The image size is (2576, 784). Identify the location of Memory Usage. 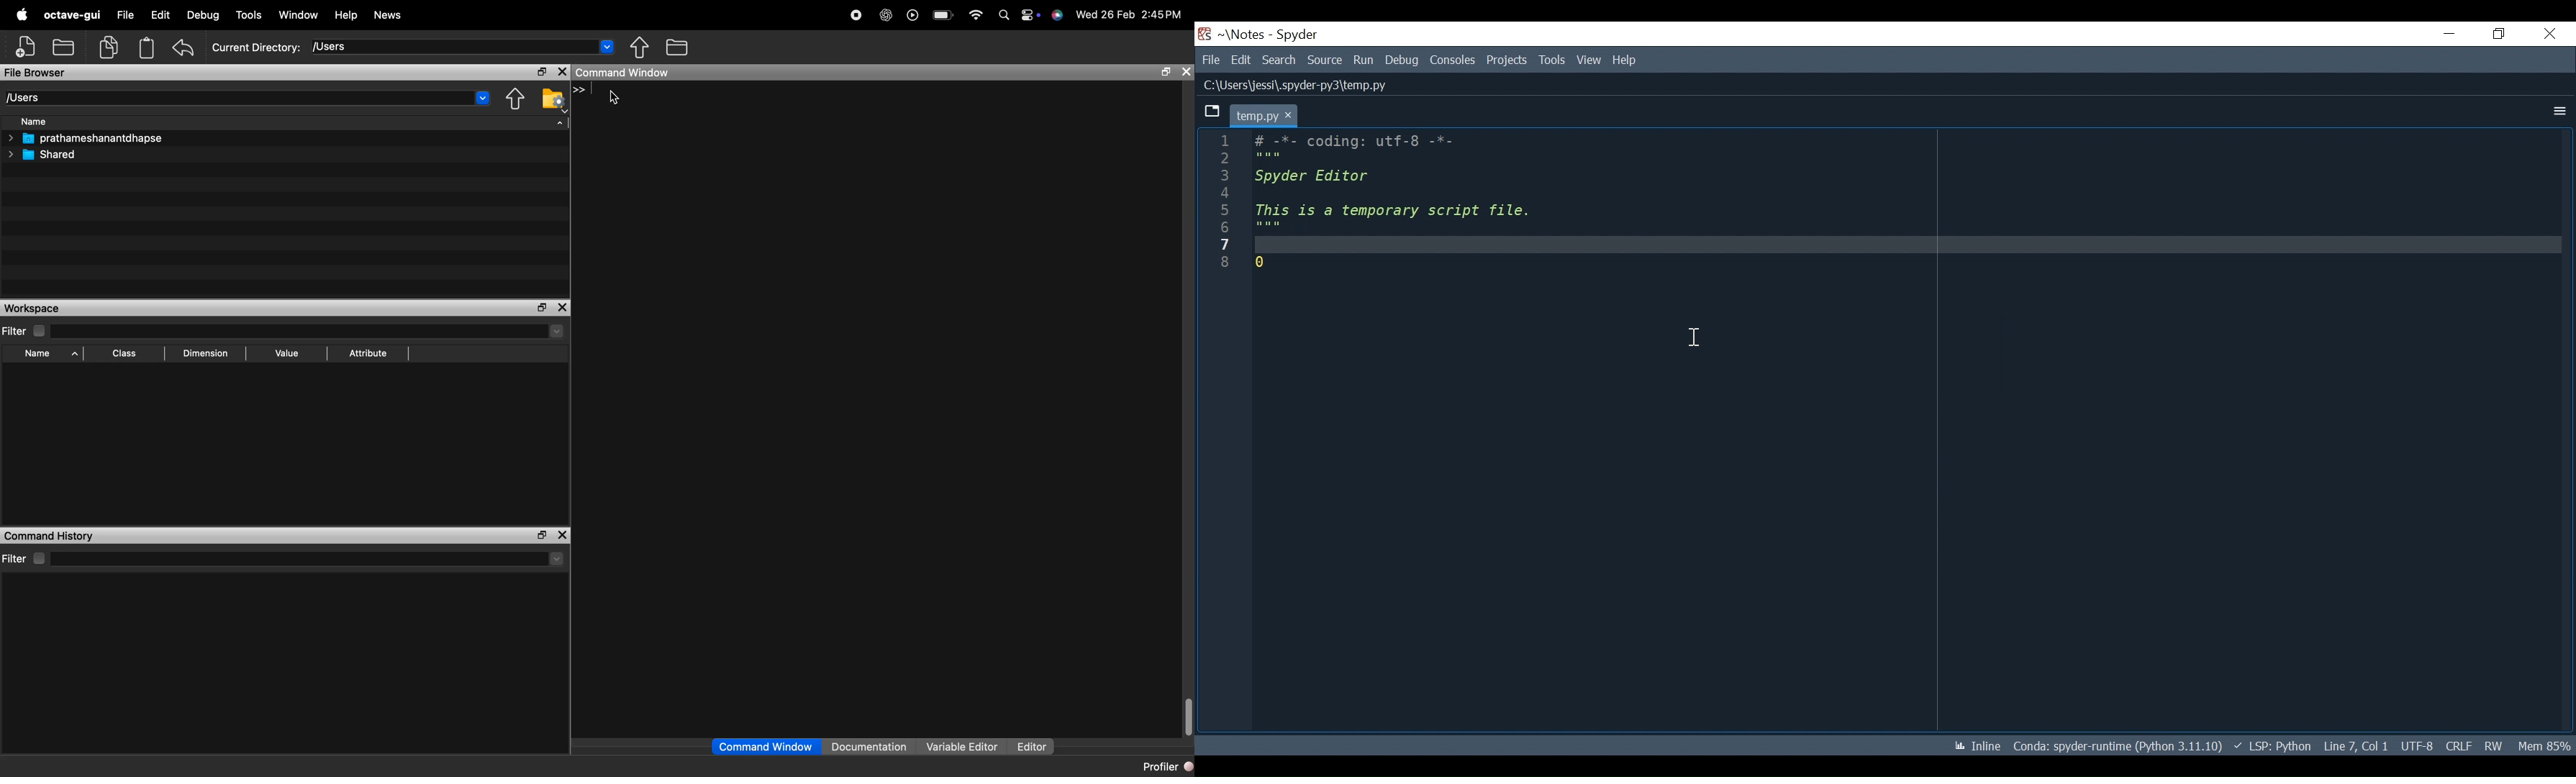
(2546, 745).